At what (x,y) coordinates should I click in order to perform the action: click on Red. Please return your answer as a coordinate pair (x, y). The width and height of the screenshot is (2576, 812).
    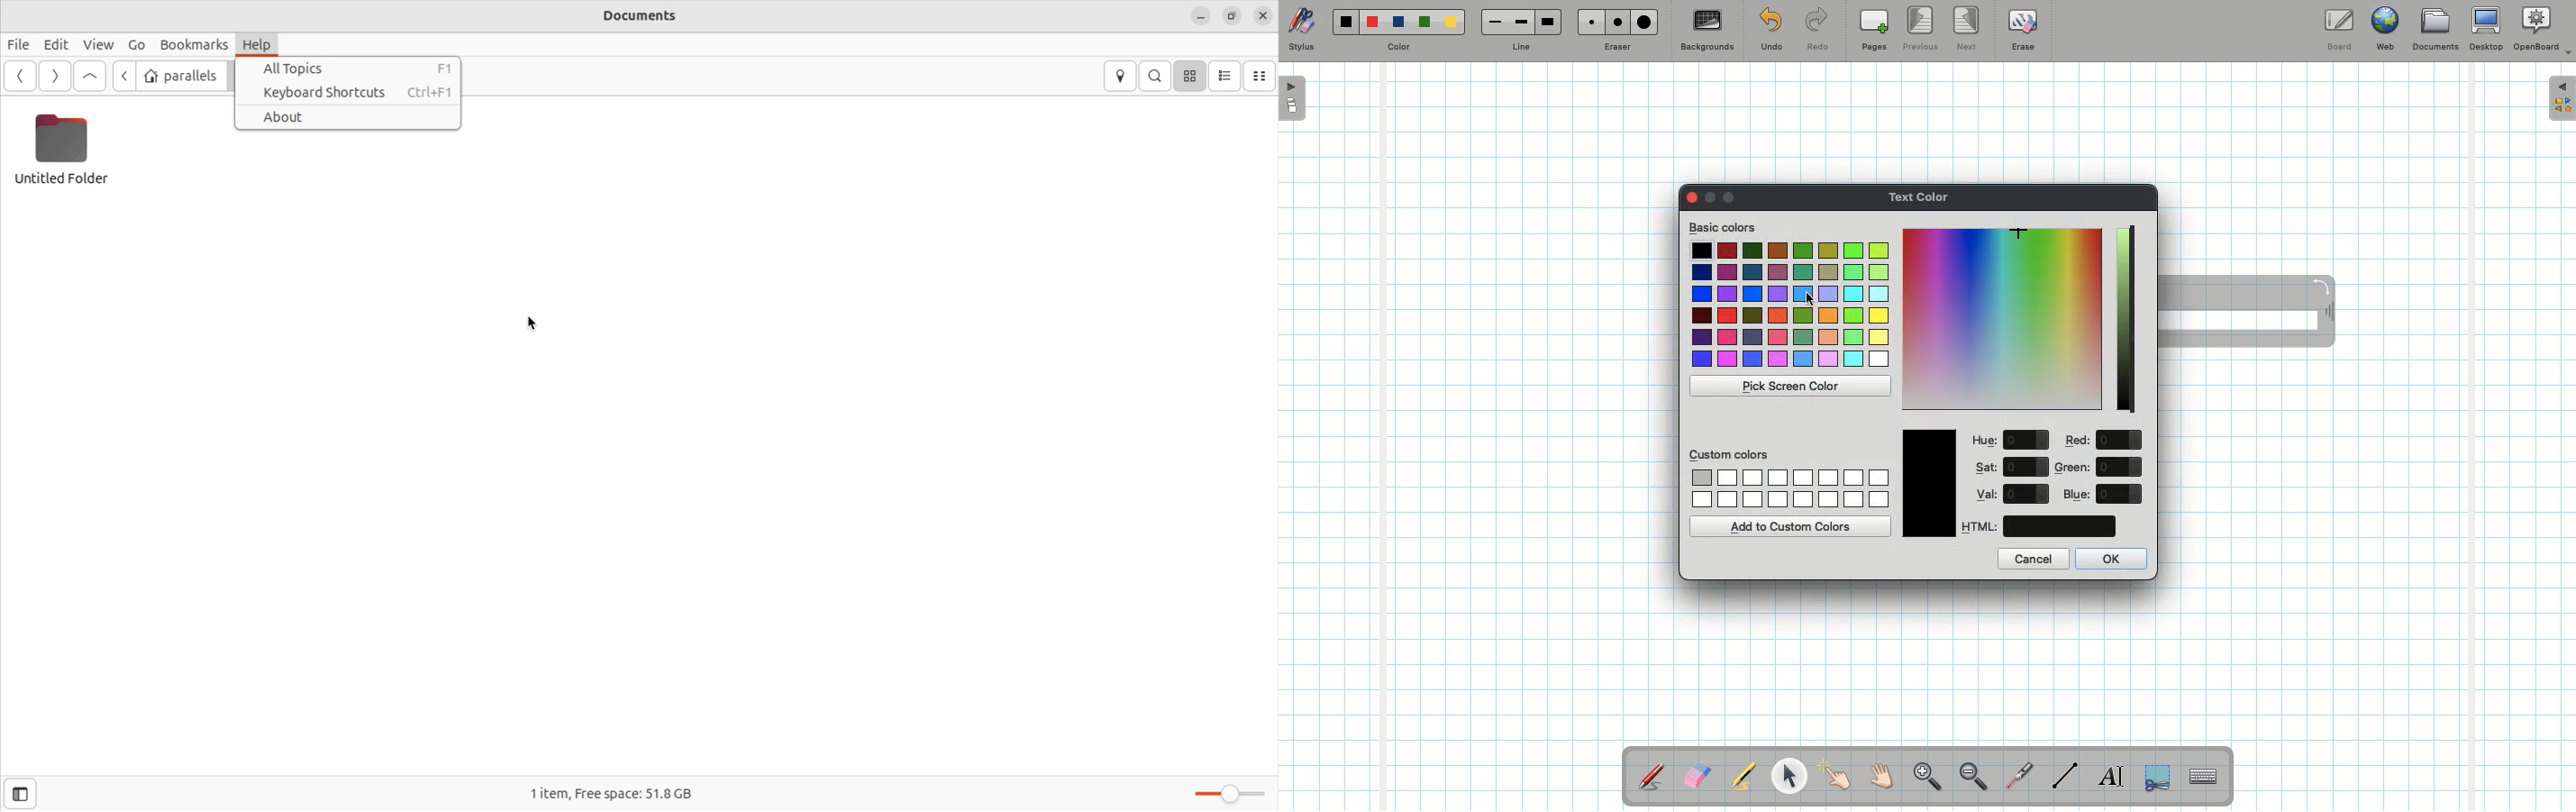
    Looking at the image, I should click on (1373, 23).